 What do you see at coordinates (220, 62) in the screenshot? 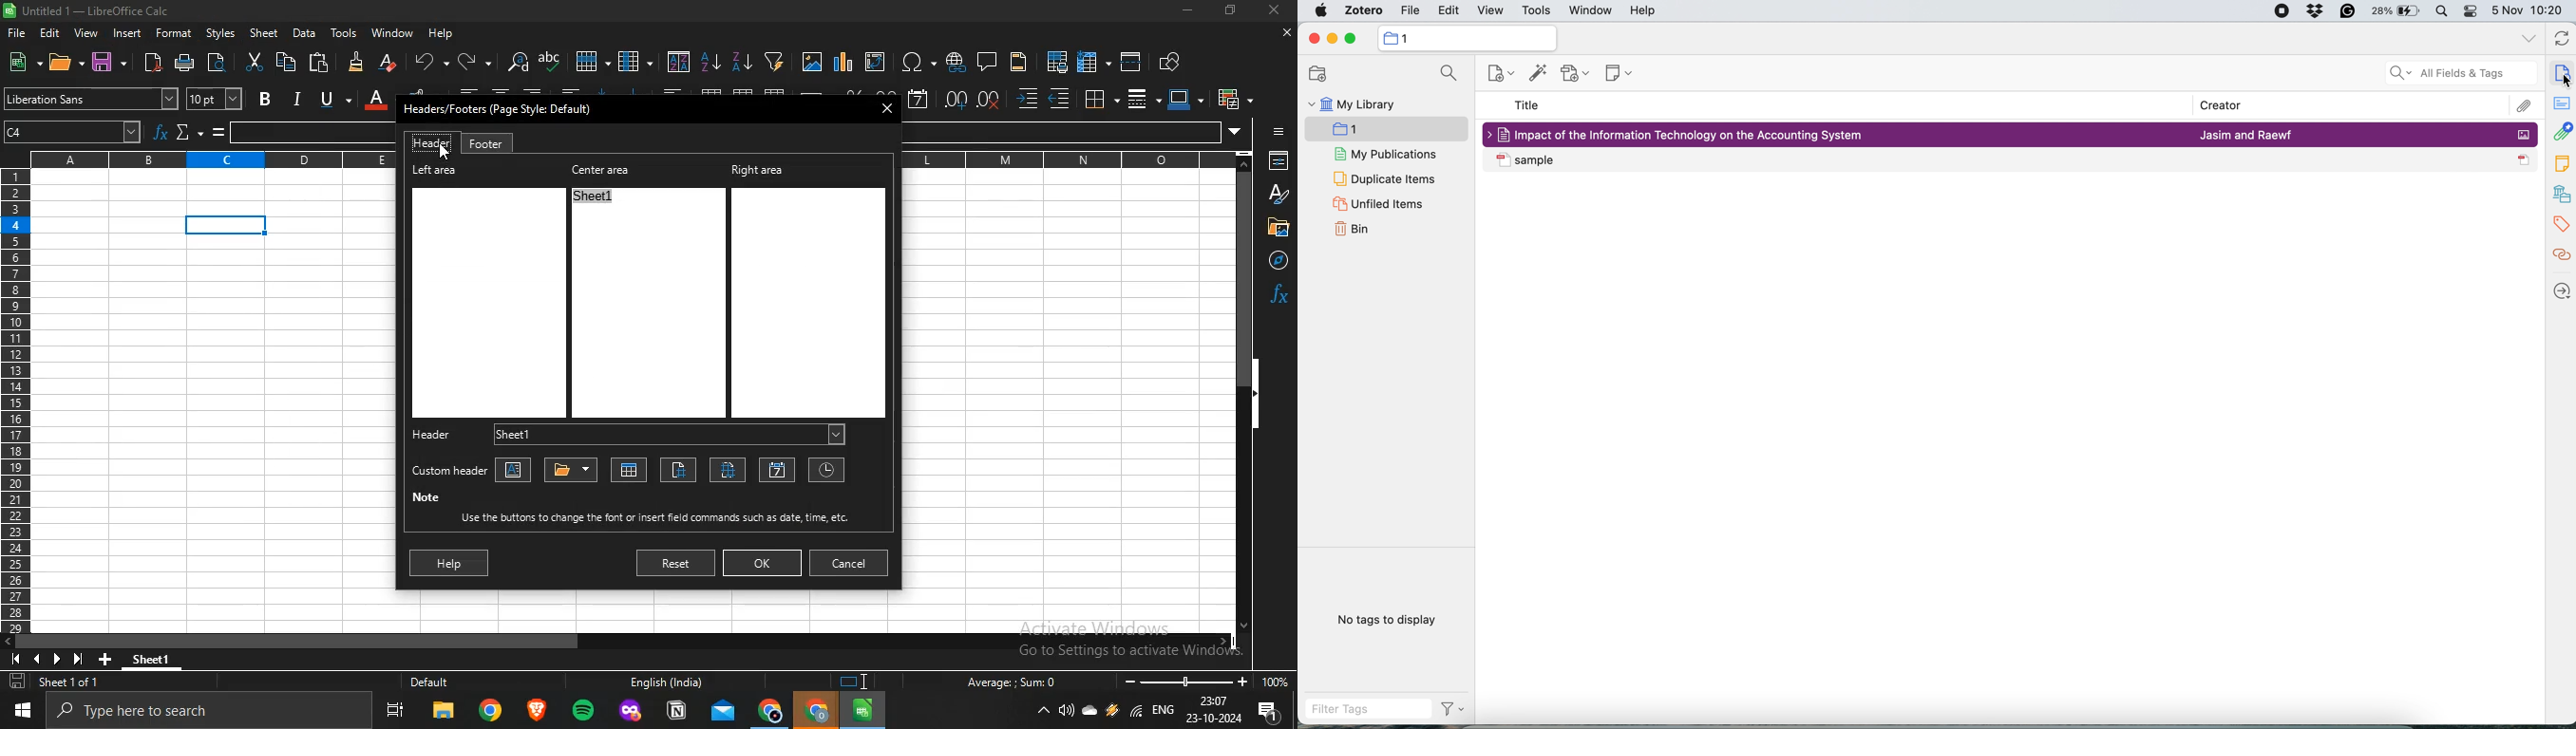
I see `toggle print preview` at bounding box center [220, 62].